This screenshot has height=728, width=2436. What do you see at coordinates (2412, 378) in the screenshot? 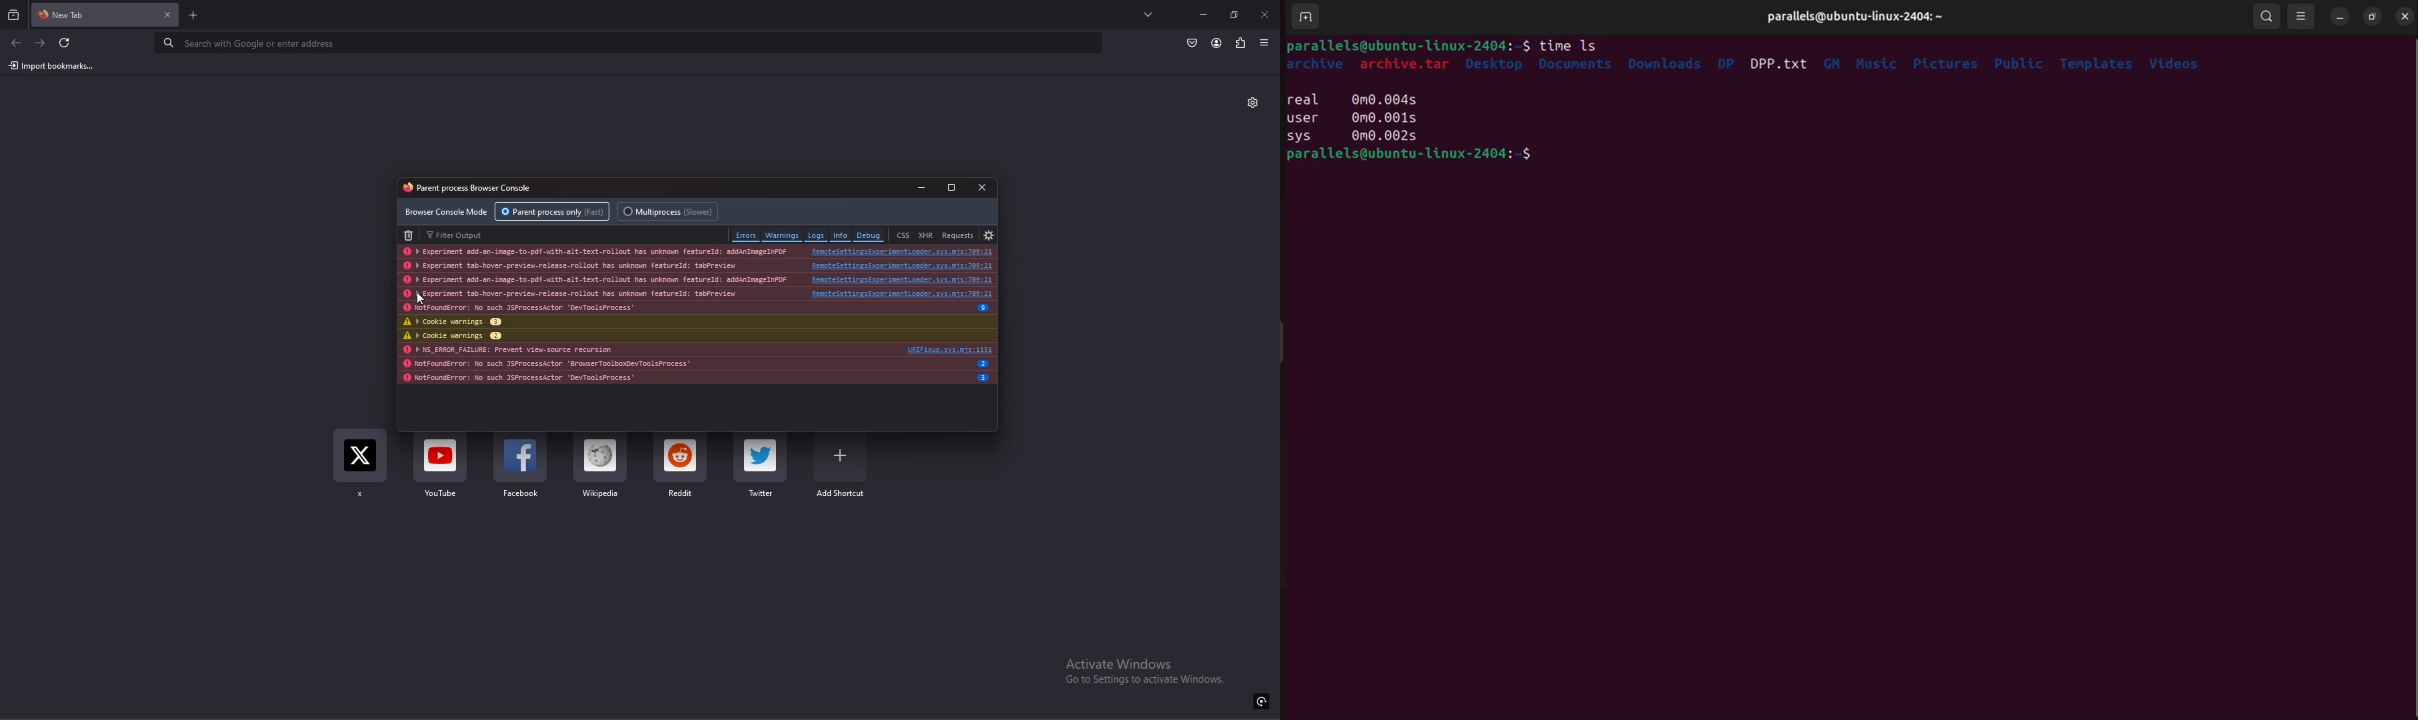
I see `Scrollbar` at bounding box center [2412, 378].